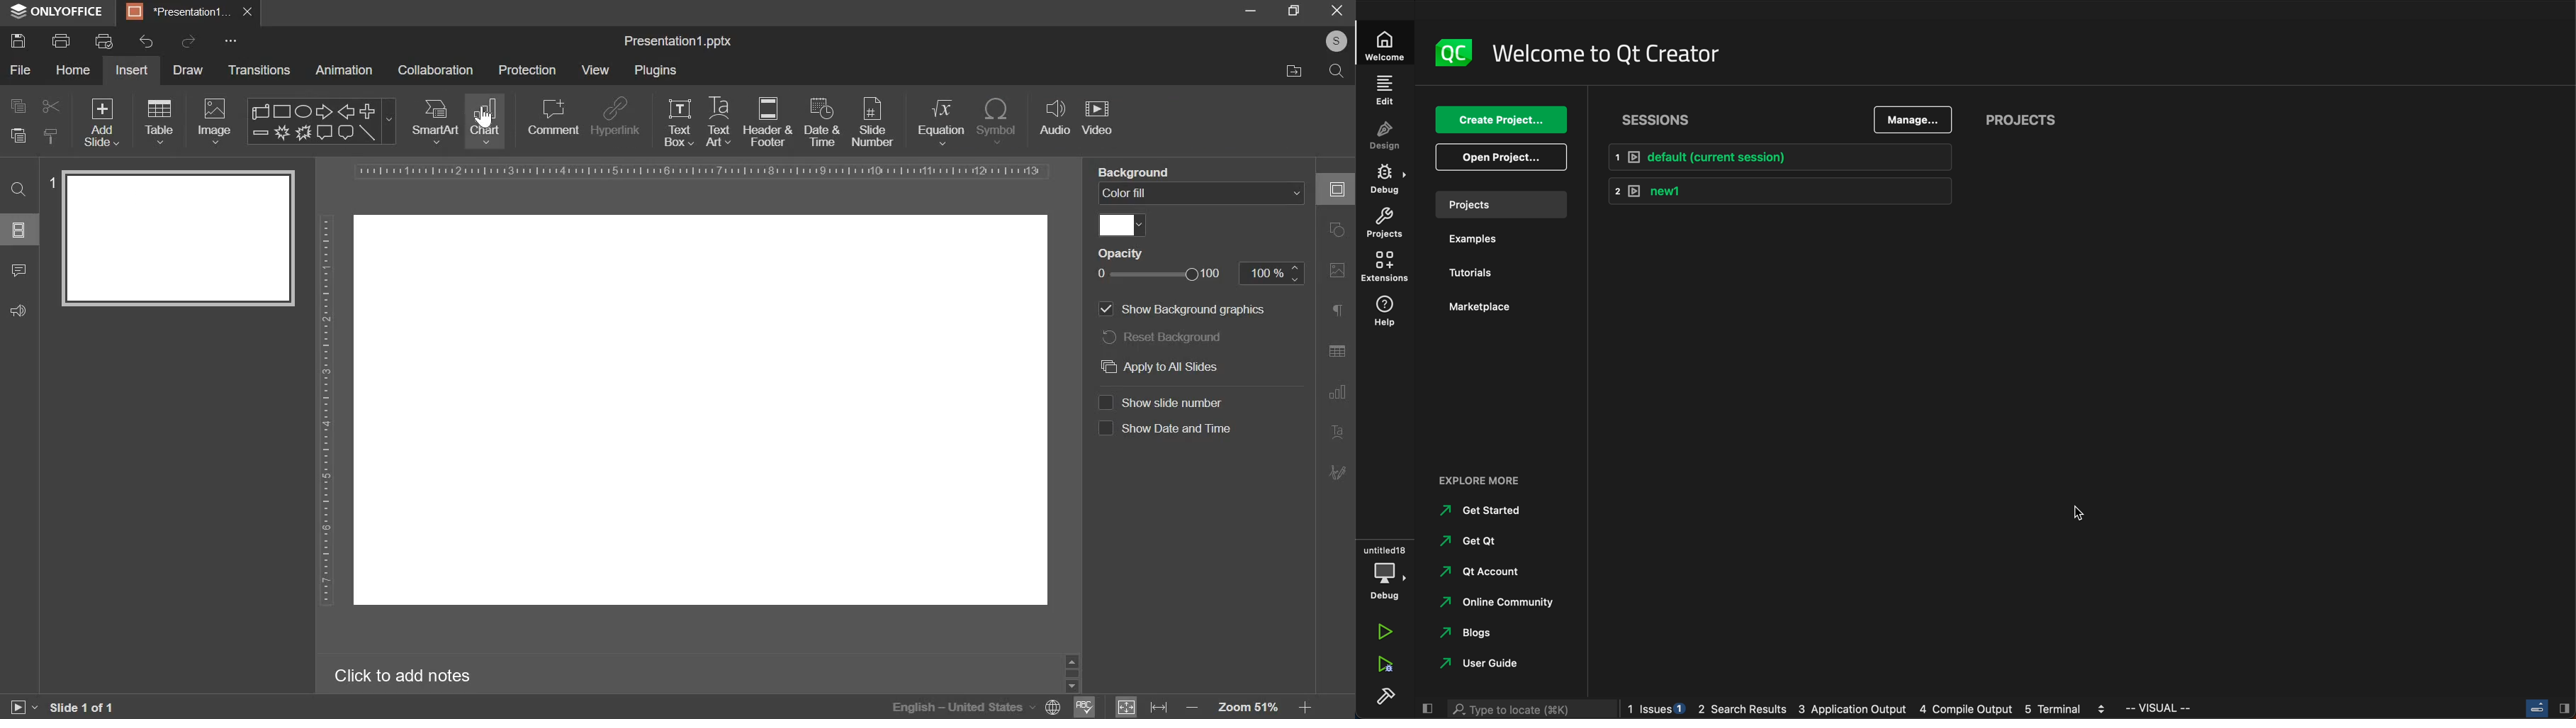 The height and width of the screenshot is (728, 2576). Describe the element at coordinates (702, 411) in the screenshot. I see `workspace` at that location.